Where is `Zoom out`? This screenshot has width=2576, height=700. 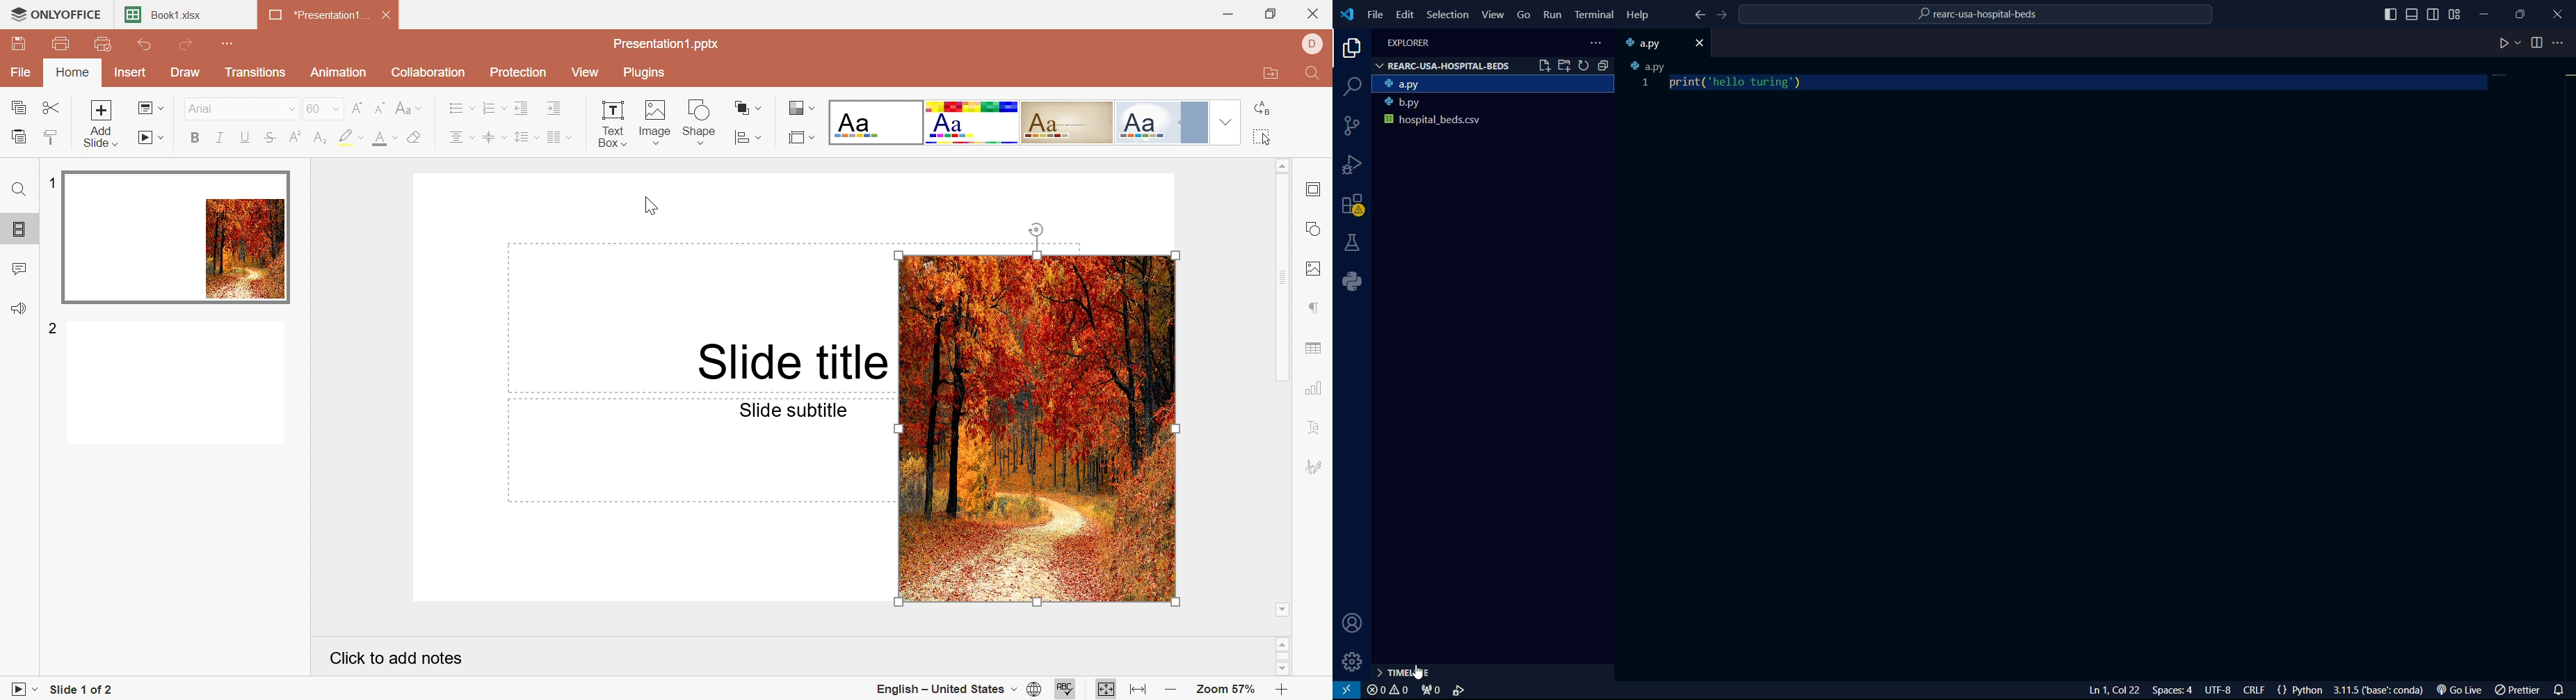
Zoom out is located at coordinates (1169, 690).